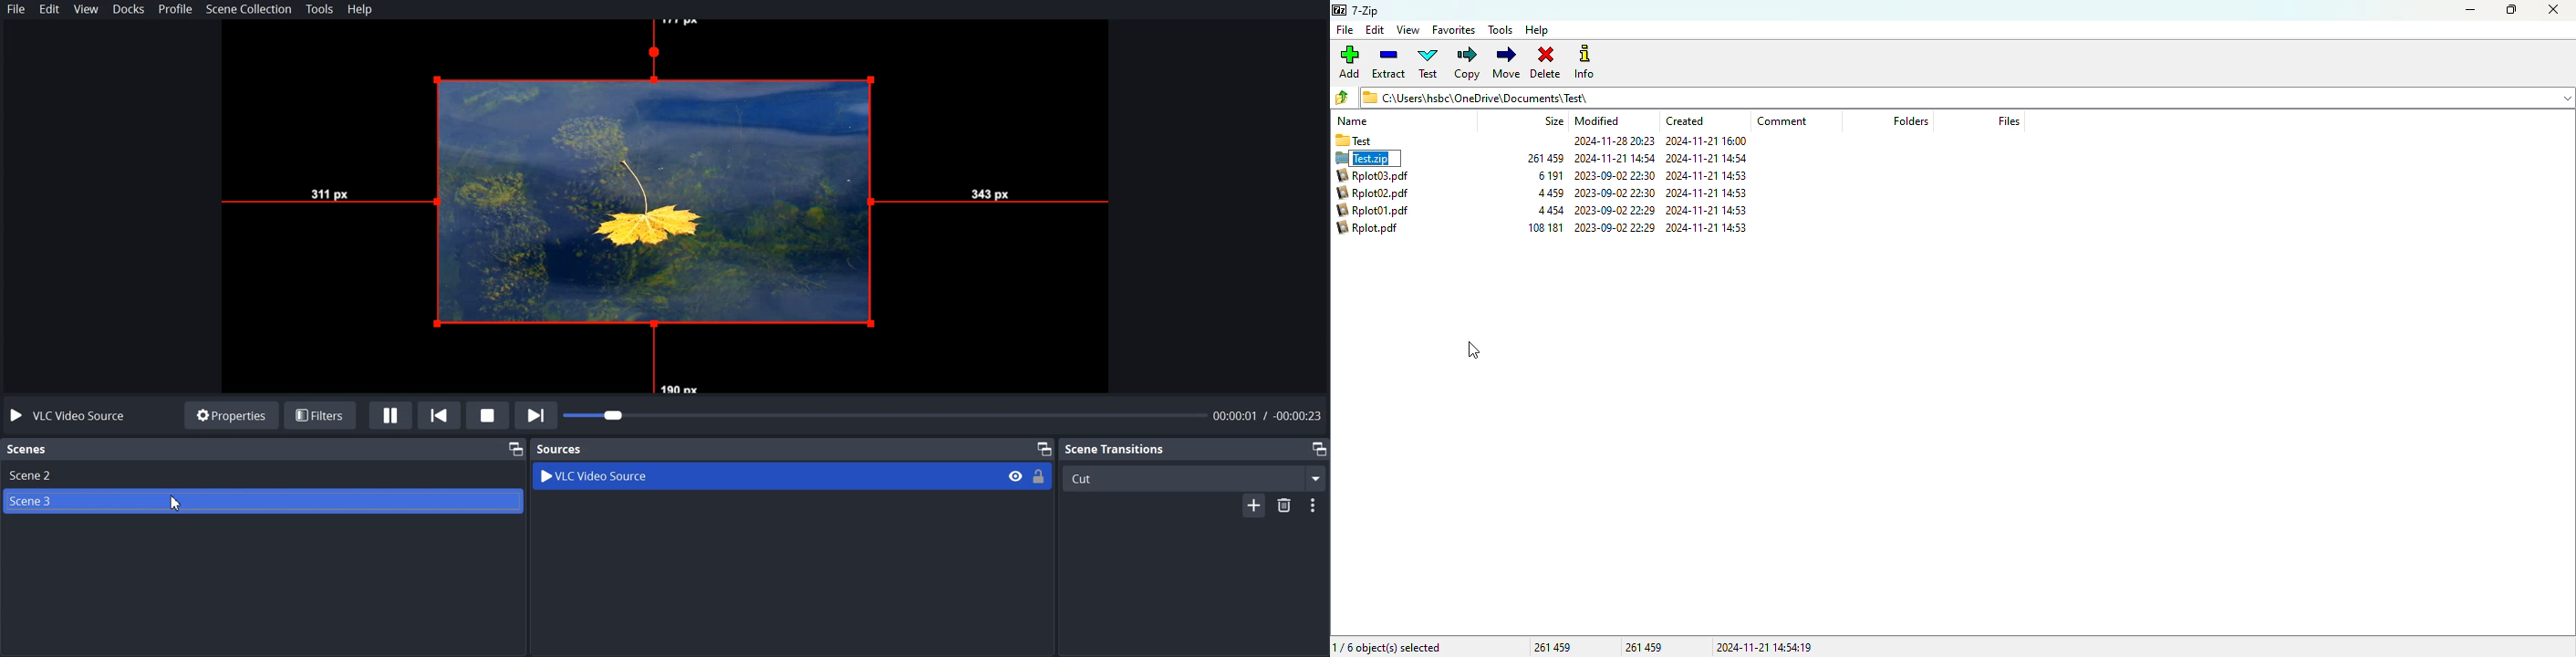 This screenshot has width=2576, height=672. Describe the element at coordinates (561, 448) in the screenshot. I see `Source` at that location.